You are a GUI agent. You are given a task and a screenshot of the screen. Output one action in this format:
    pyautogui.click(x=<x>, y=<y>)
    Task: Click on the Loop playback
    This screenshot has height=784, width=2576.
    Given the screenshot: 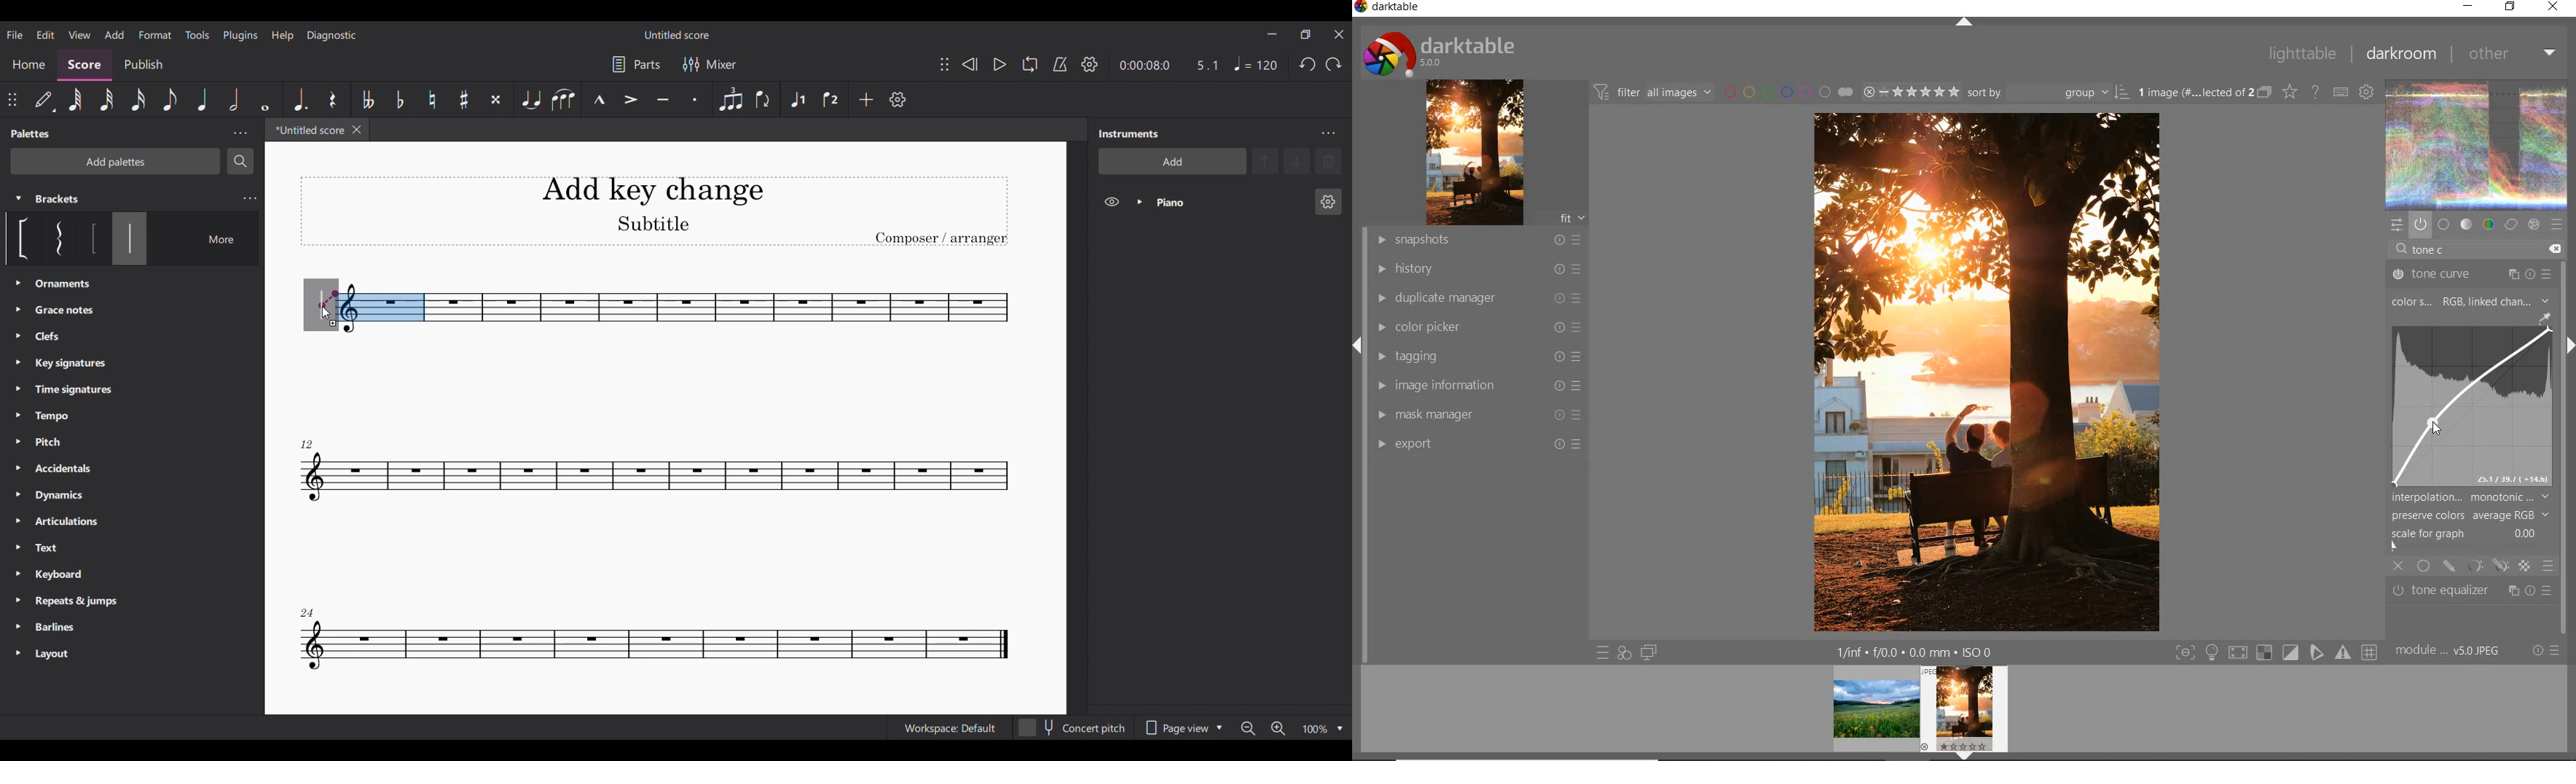 What is the action you would take?
    pyautogui.click(x=1030, y=63)
    